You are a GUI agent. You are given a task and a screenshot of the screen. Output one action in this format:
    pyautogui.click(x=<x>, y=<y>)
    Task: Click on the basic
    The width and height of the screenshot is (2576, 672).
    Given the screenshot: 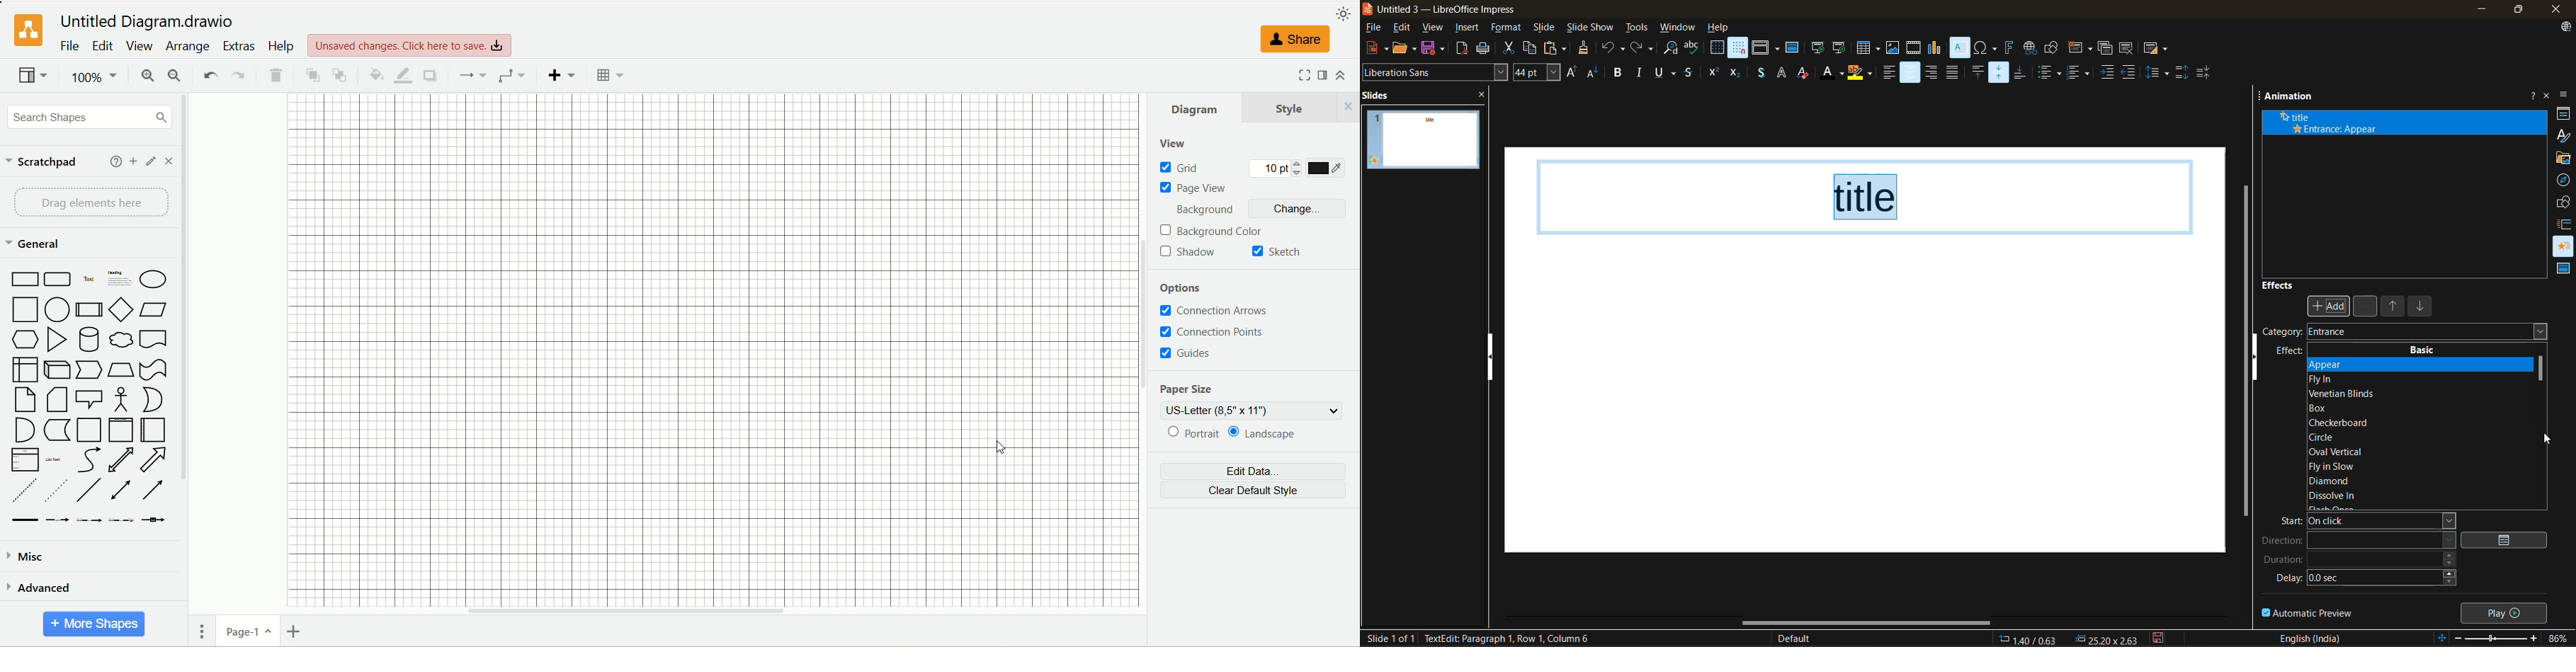 What is the action you would take?
    pyautogui.click(x=2419, y=348)
    